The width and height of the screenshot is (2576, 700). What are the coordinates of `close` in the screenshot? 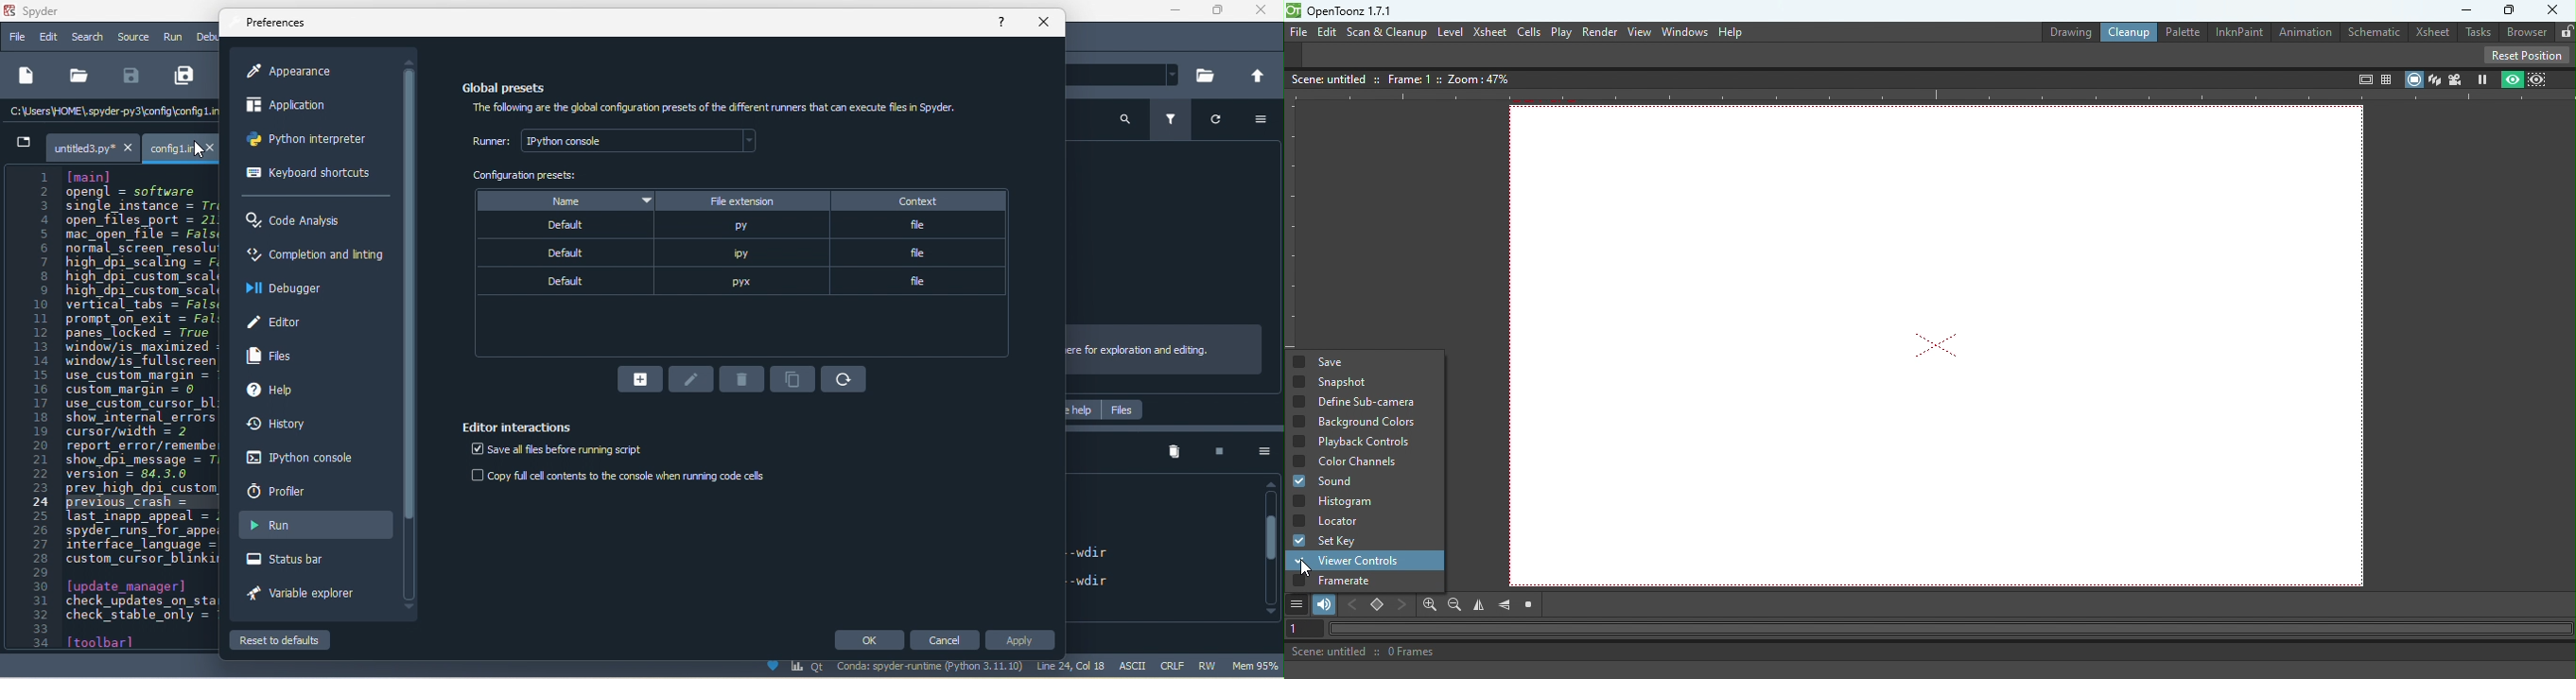 It's located at (1265, 14).